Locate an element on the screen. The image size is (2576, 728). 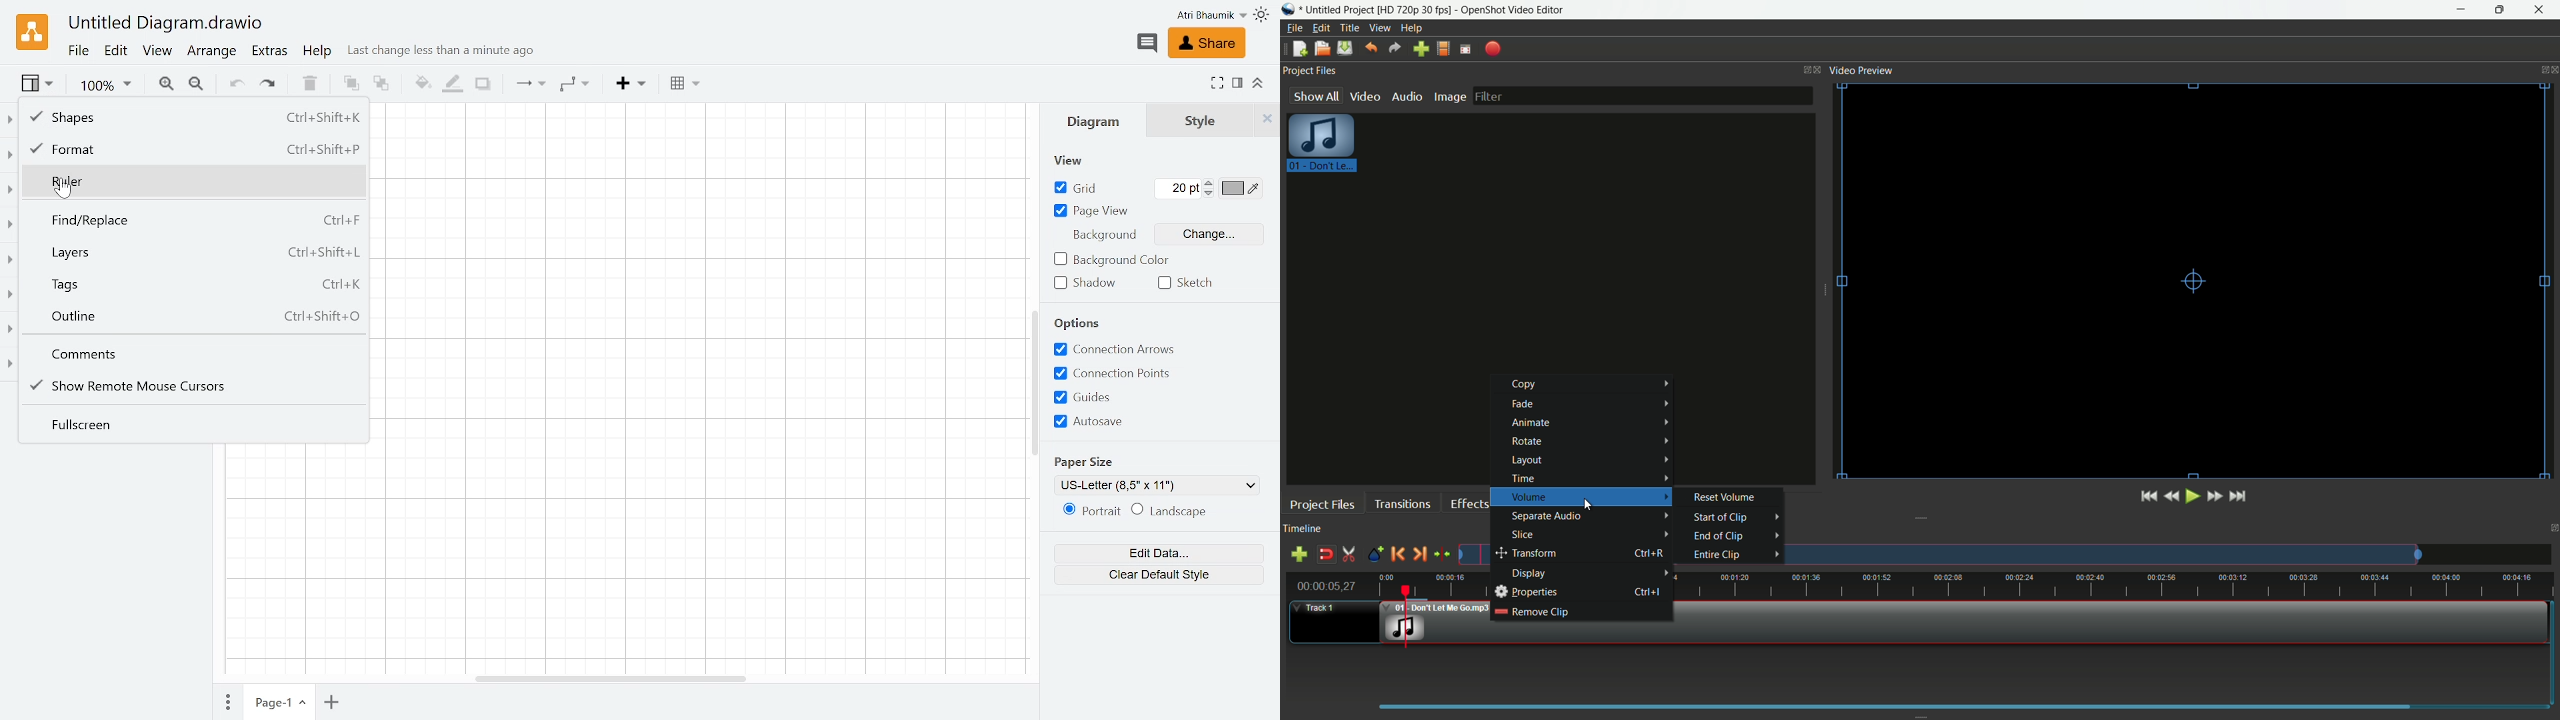
show all is located at coordinates (1315, 95).